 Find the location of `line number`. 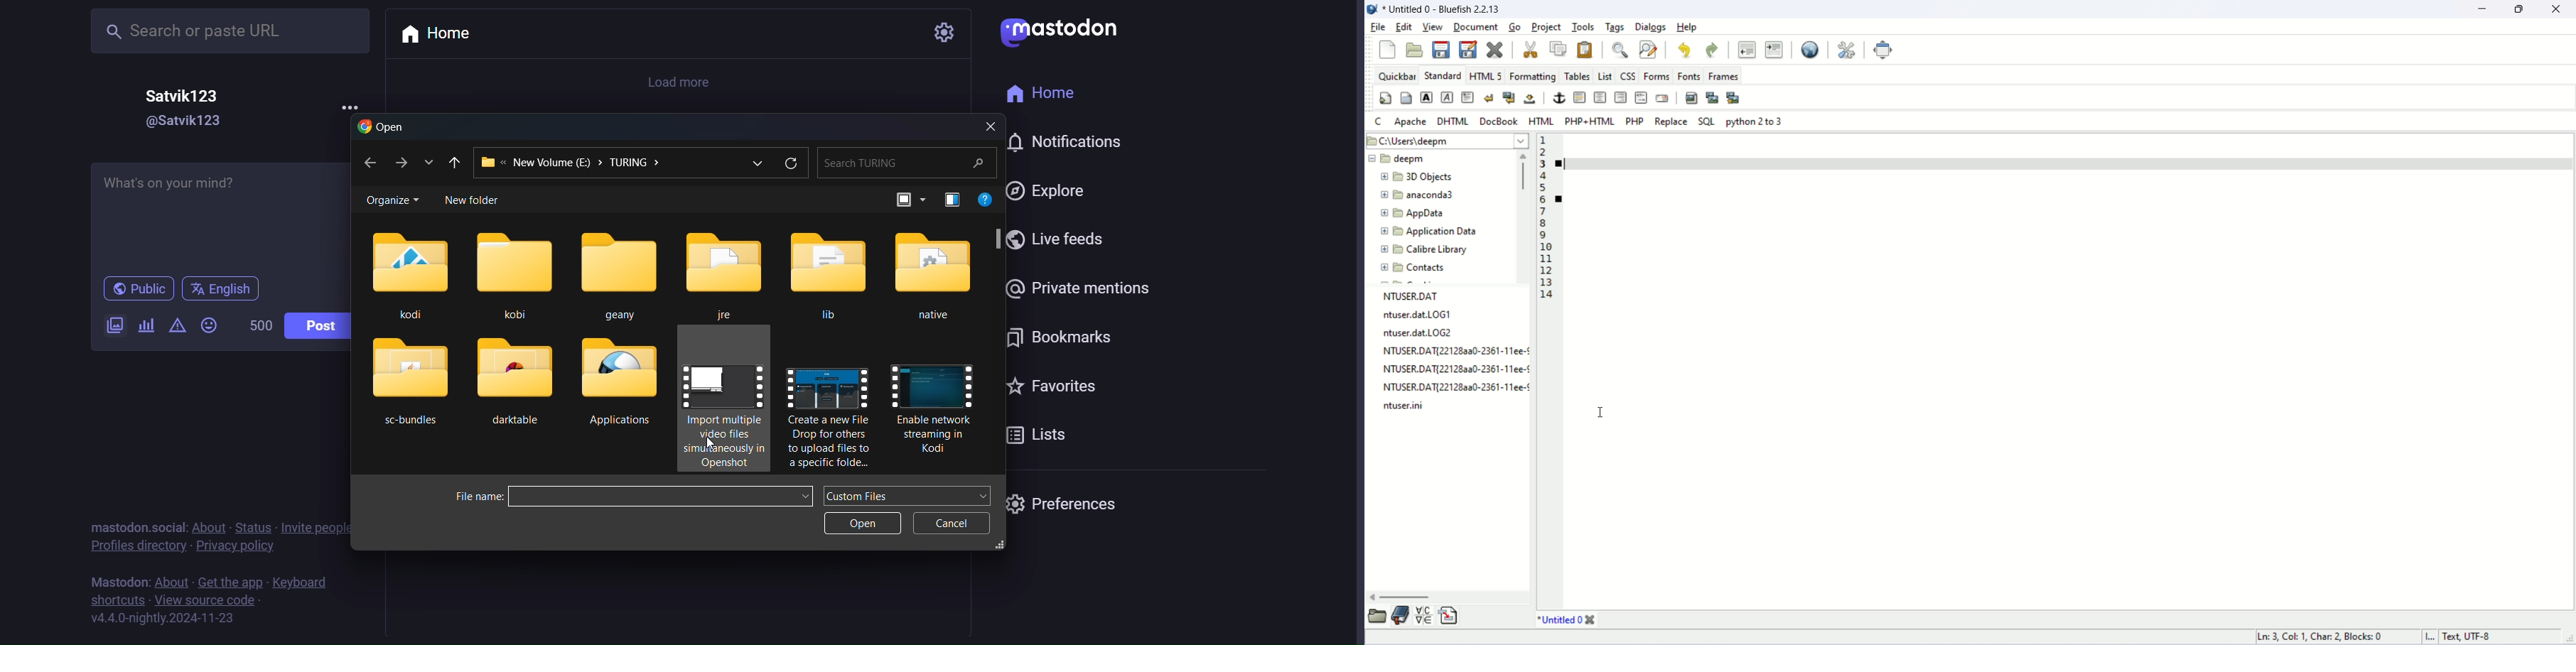

line number is located at coordinates (1544, 216).